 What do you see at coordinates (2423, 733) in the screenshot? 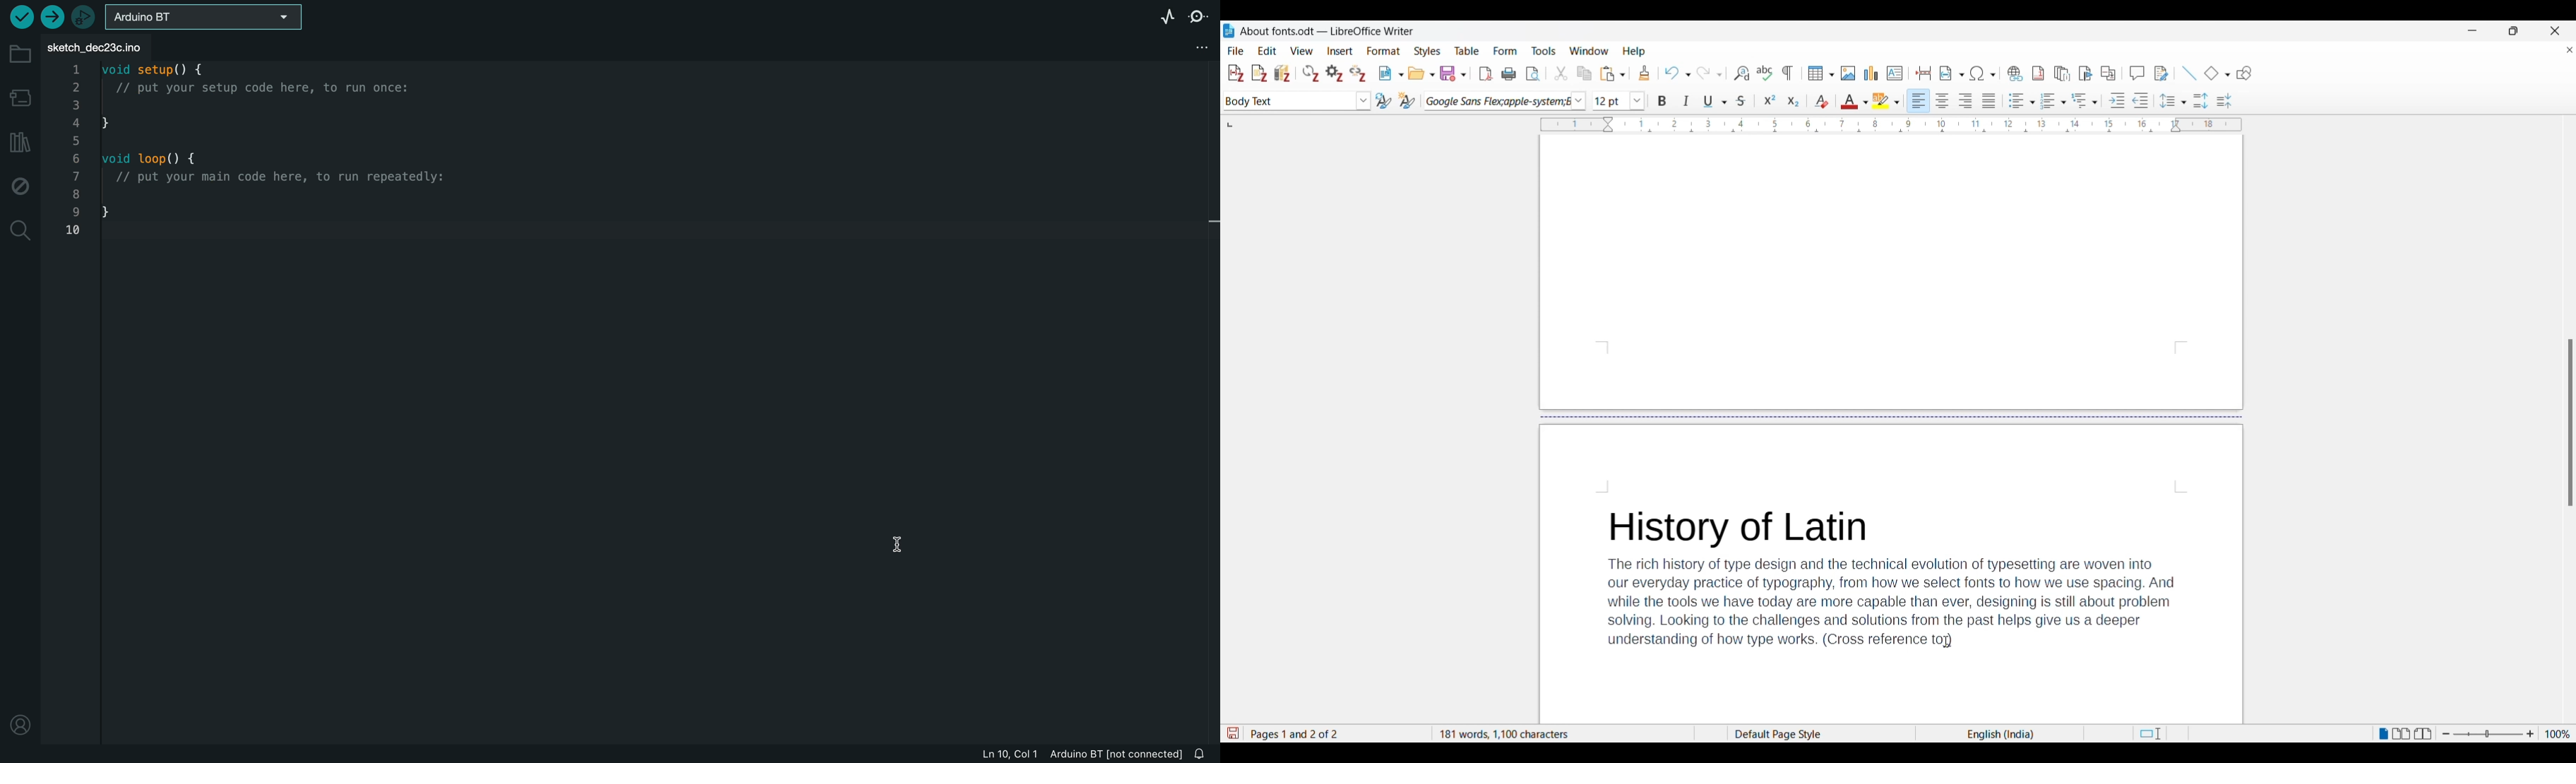
I see `Book view` at bounding box center [2423, 733].